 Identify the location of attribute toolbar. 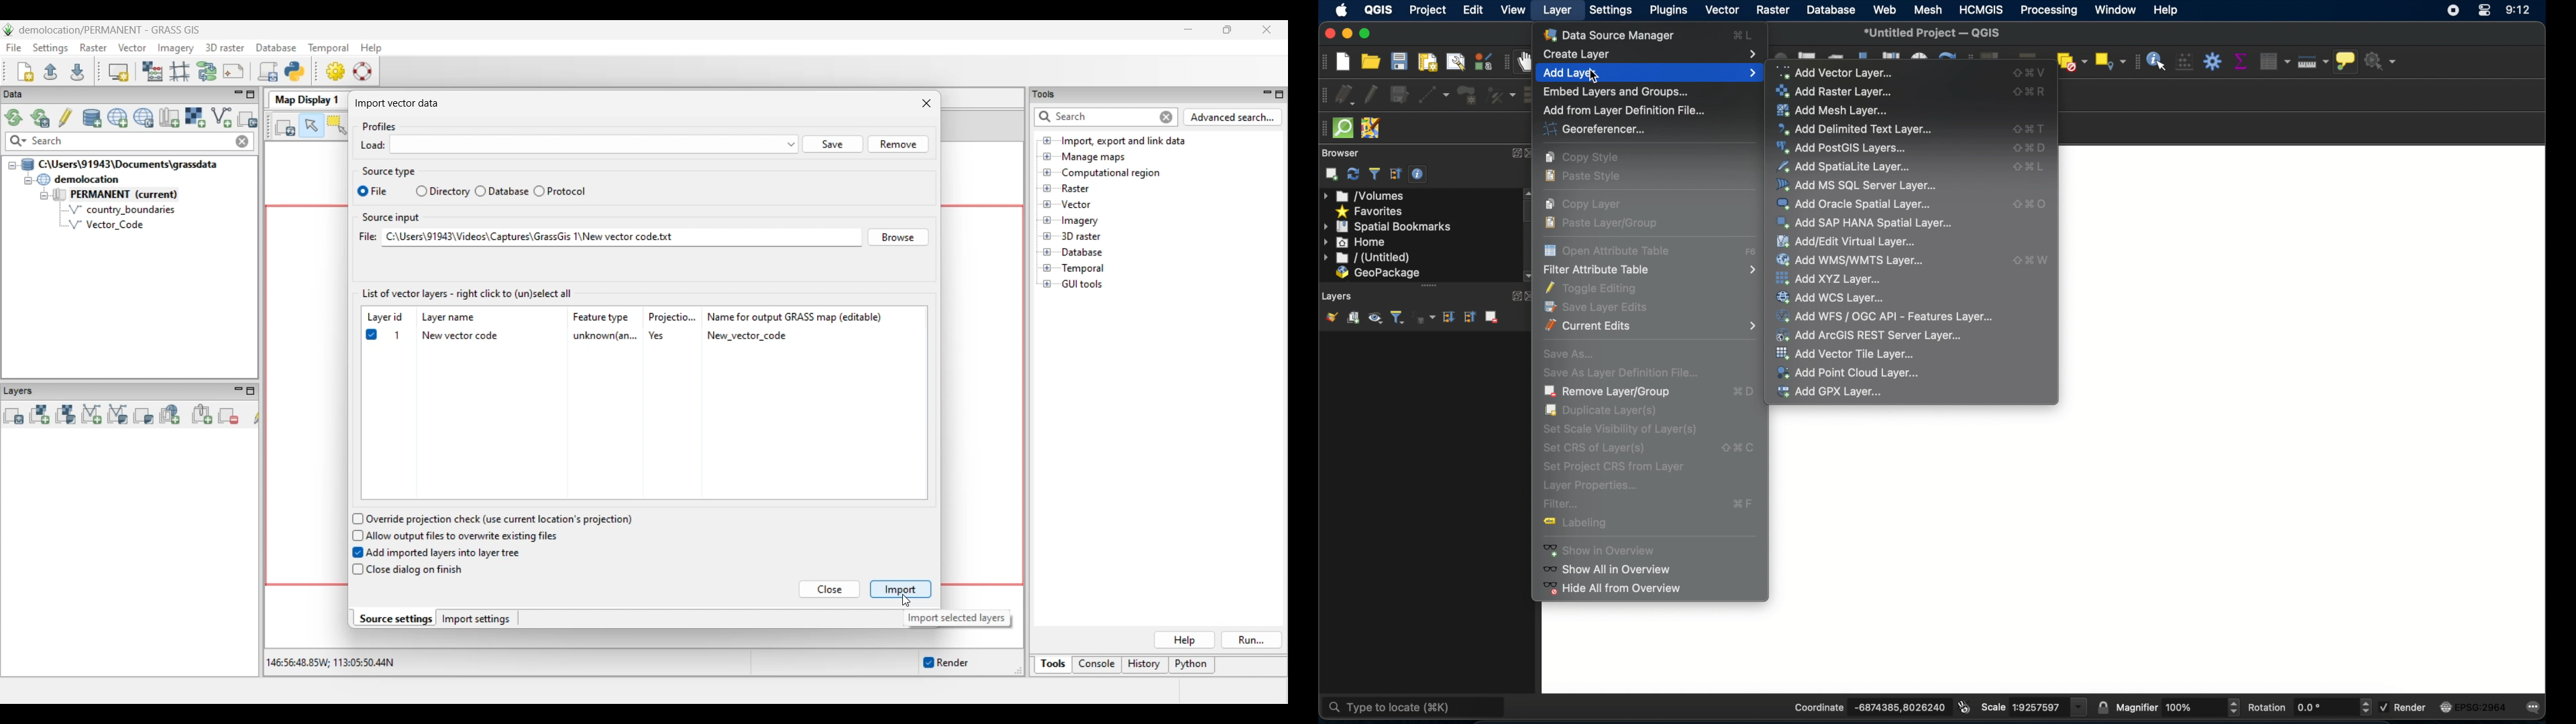
(2135, 62).